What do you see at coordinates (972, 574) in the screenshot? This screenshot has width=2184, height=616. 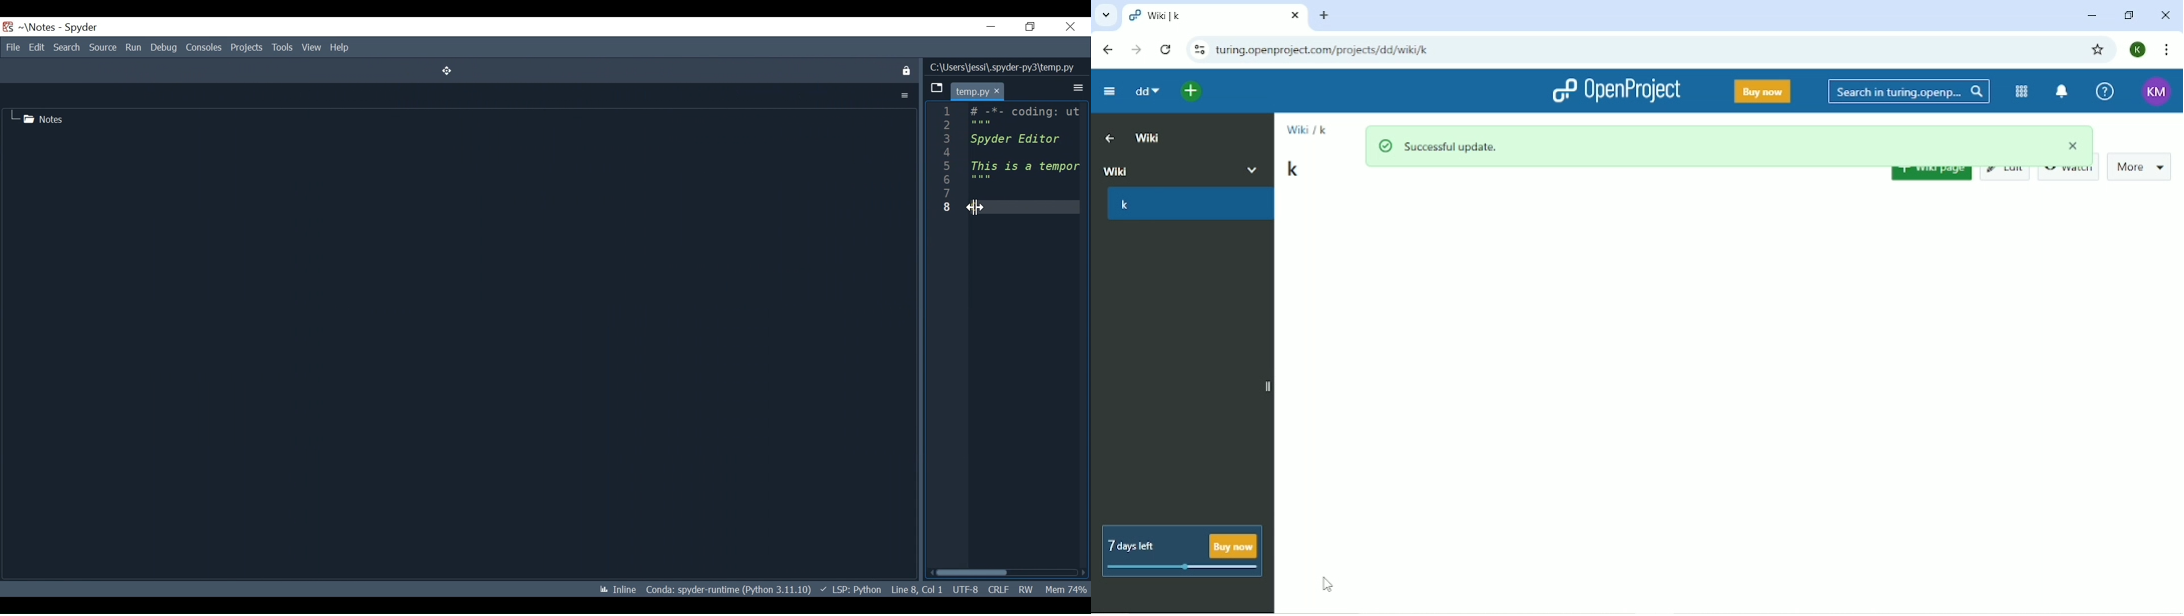 I see `Horizontal scroll bar` at bounding box center [972, 574].